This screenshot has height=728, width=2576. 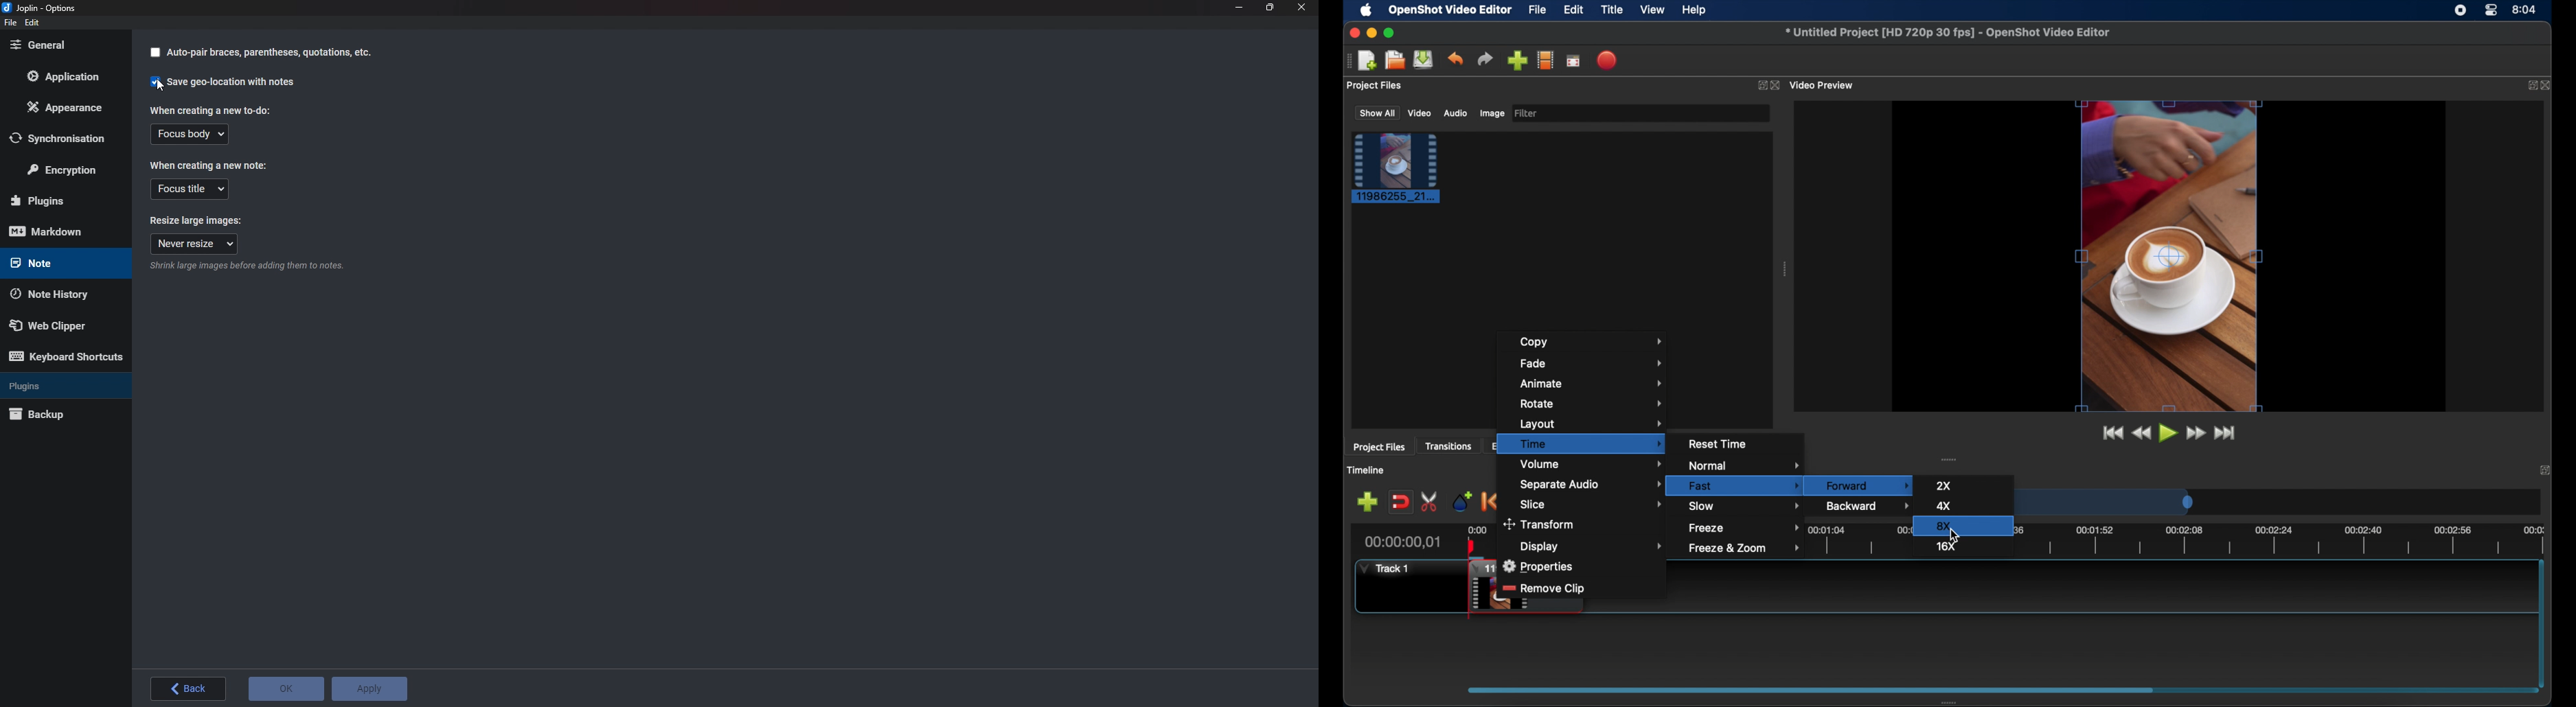 What do you see at coordinates (62, 414) in the screenshot?
I see `Back up` at bounding box center [62, 414].